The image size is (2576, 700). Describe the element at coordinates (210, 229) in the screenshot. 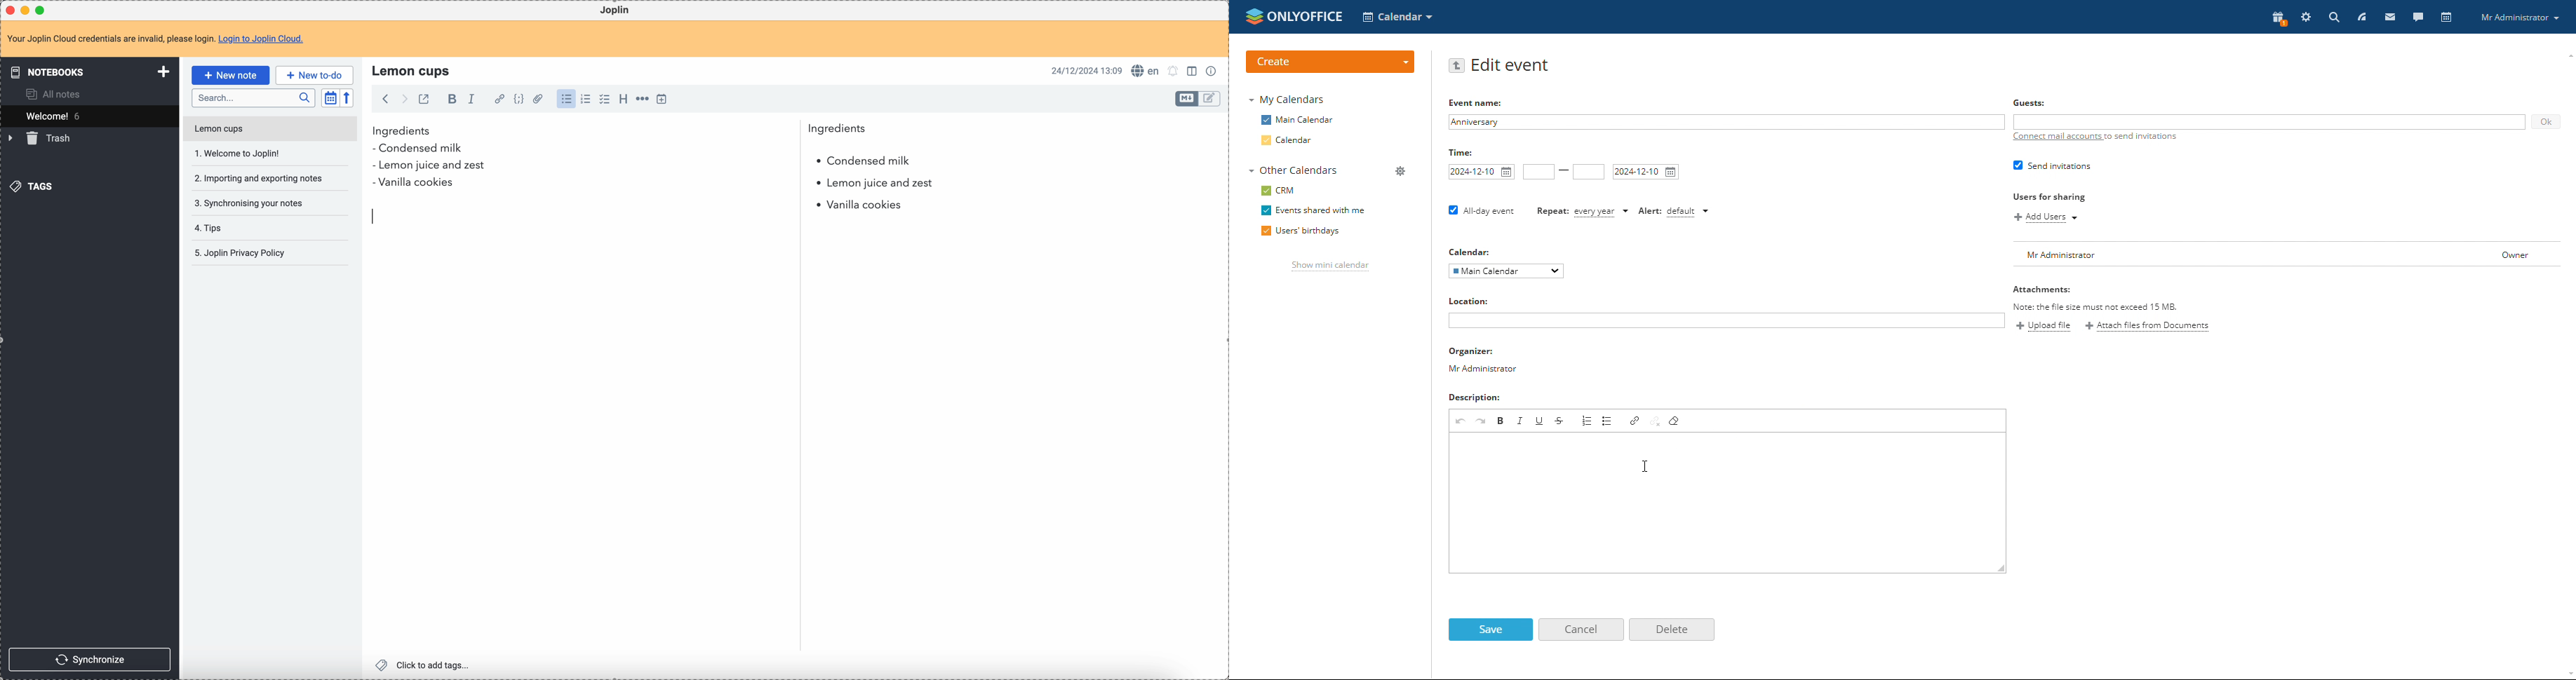

I see `tips` at that location.